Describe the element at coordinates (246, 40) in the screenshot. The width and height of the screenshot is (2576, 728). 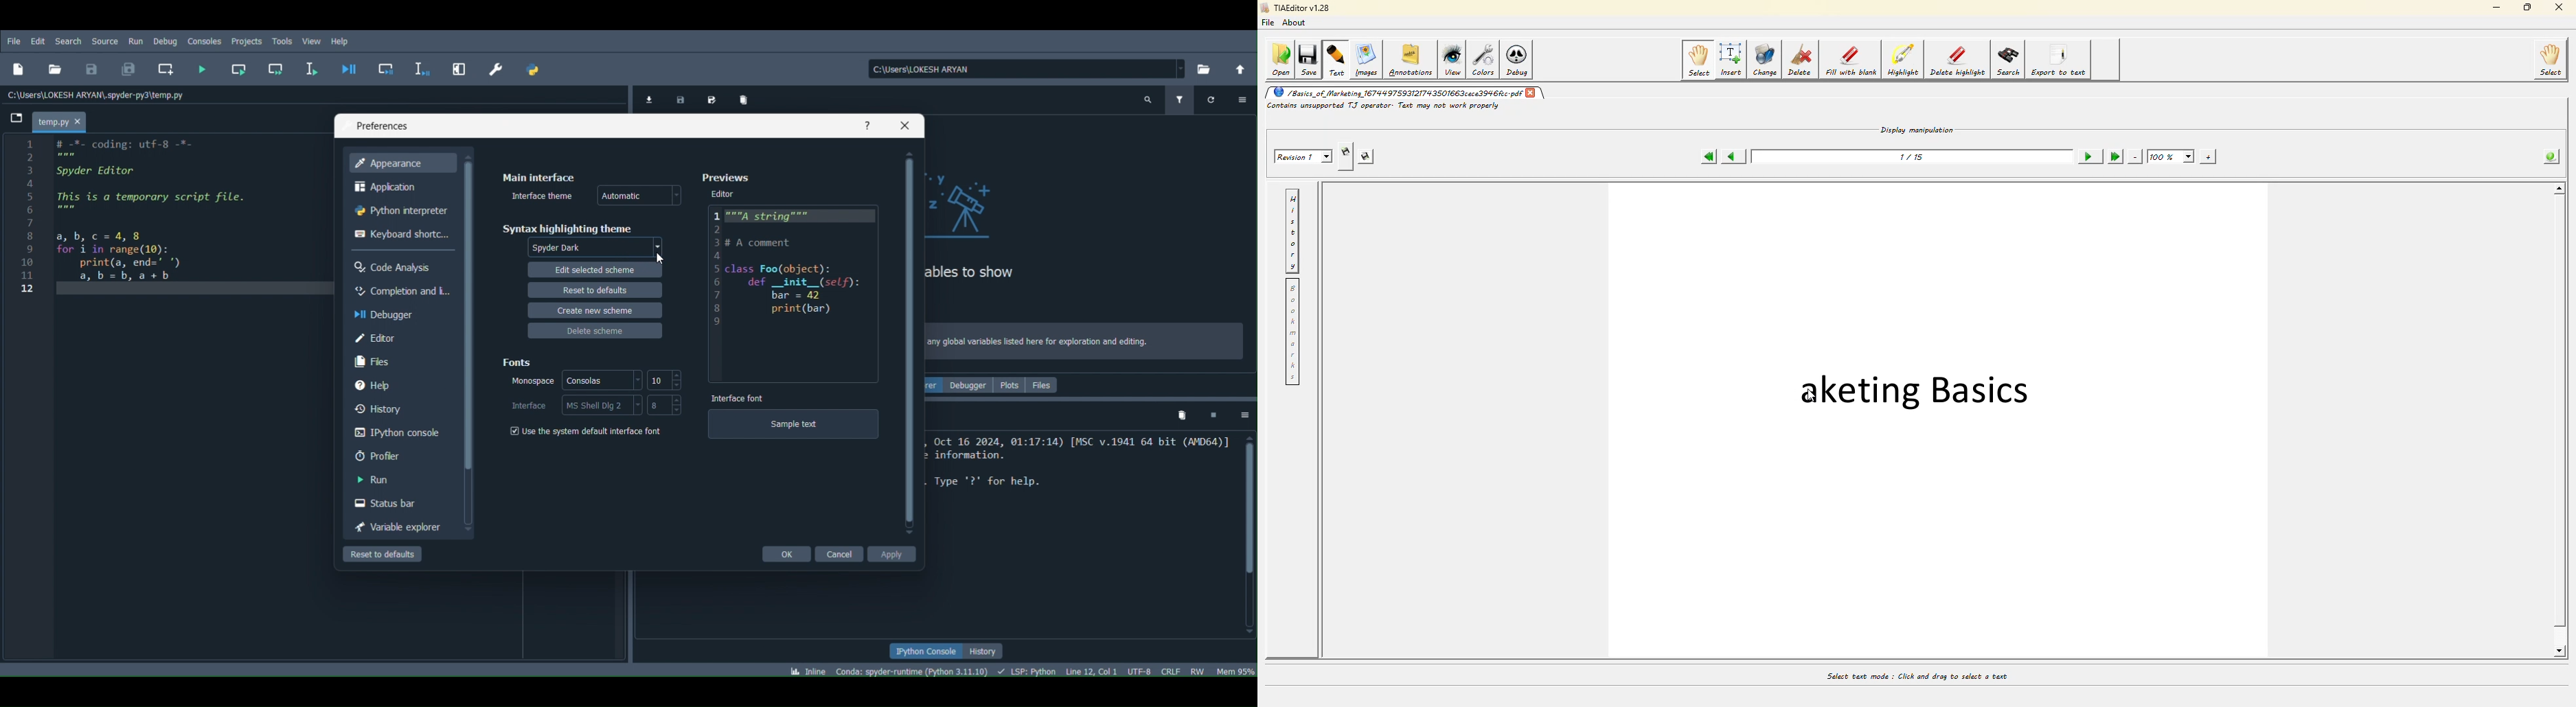
I see `Projects` at that location.